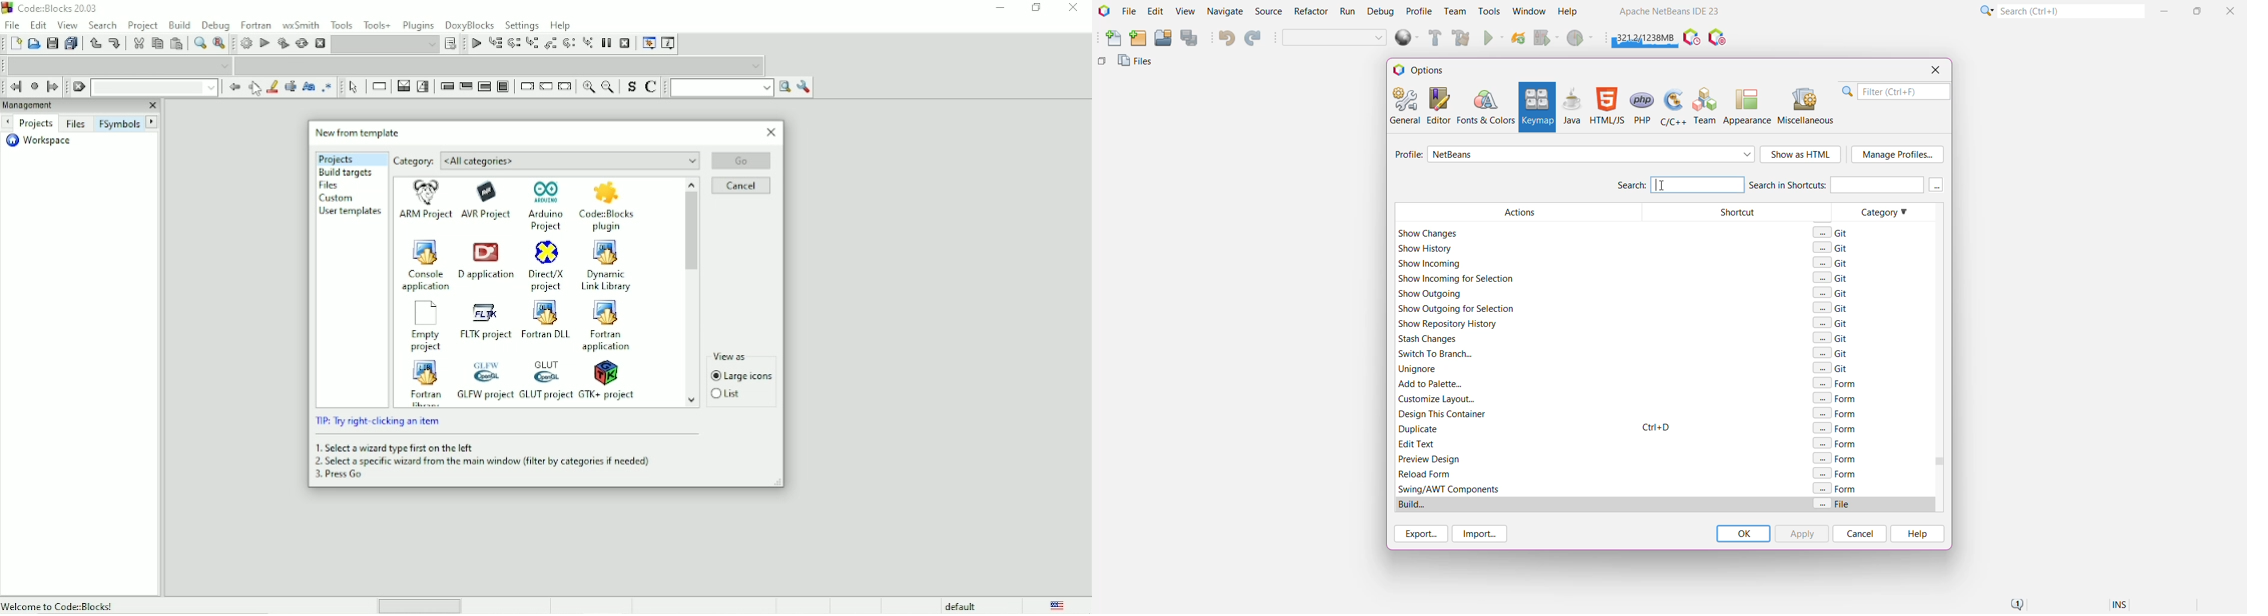 Image resolution: width=2268 pixels, height=616 pixels. What do you see at coordinates (470, 24) in the screenshot?
I see `DoxyBlocks` at bounding box center [470, 24].